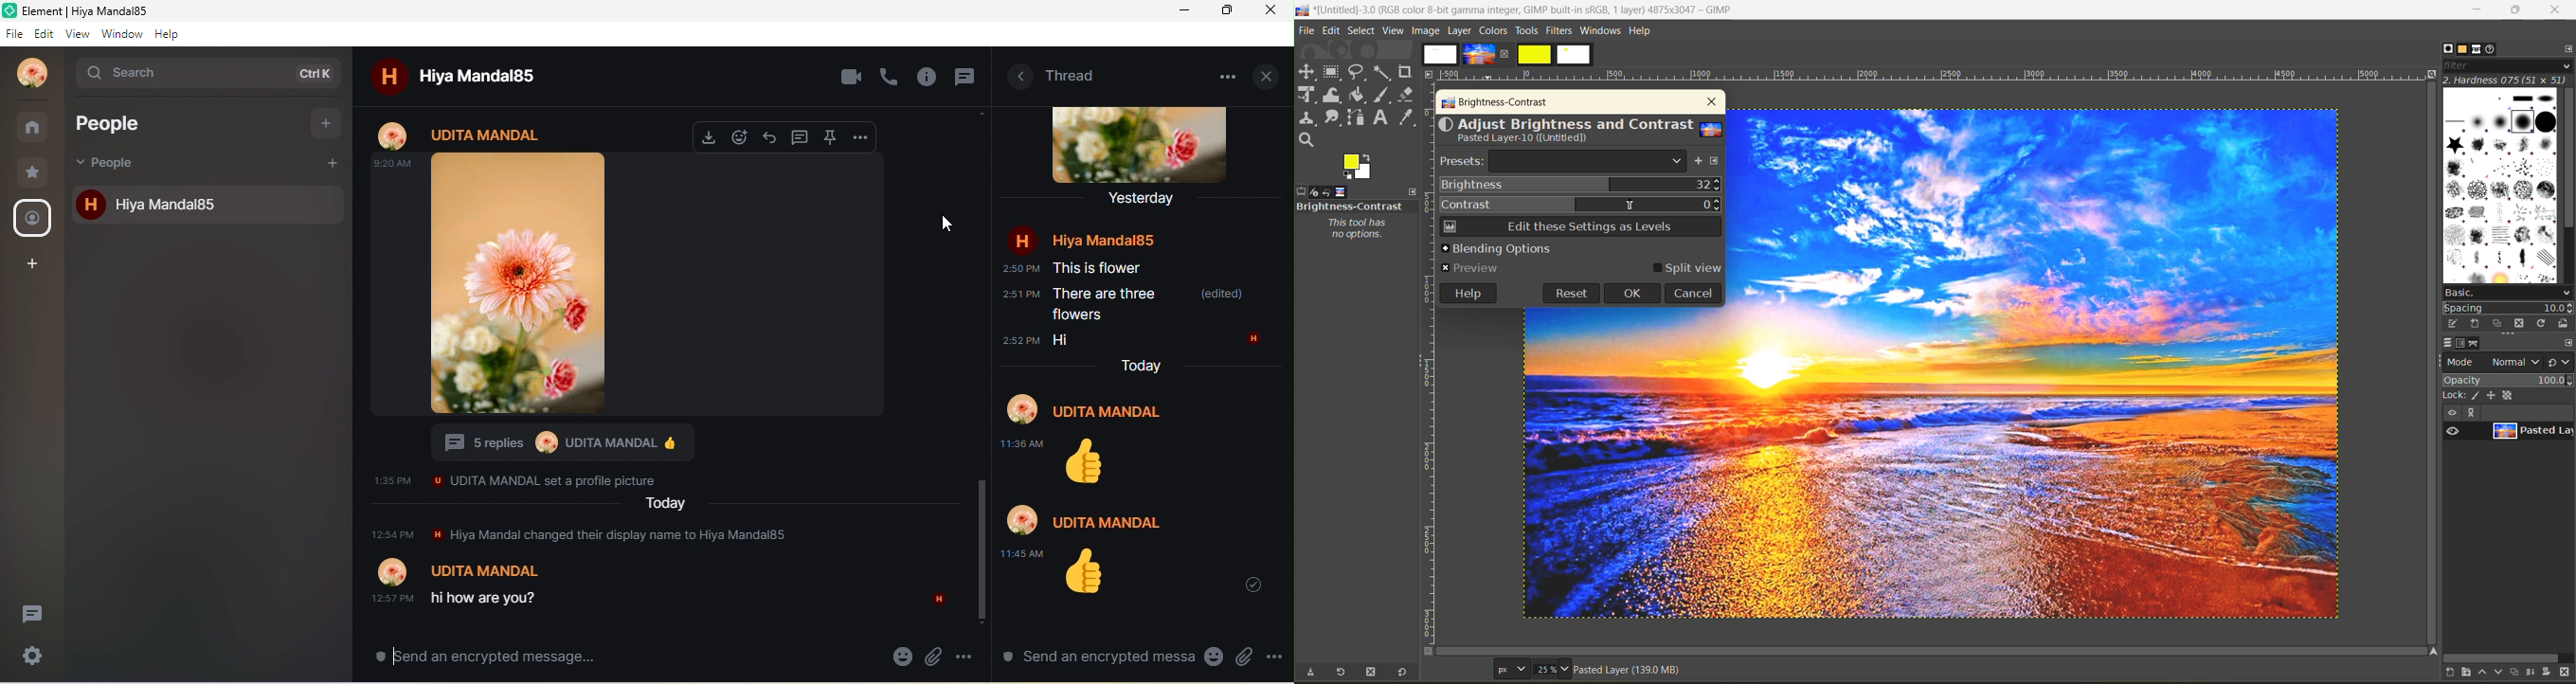  Describe the element at coordinates (714, 137) in the screenshot. I see `download` at that location.